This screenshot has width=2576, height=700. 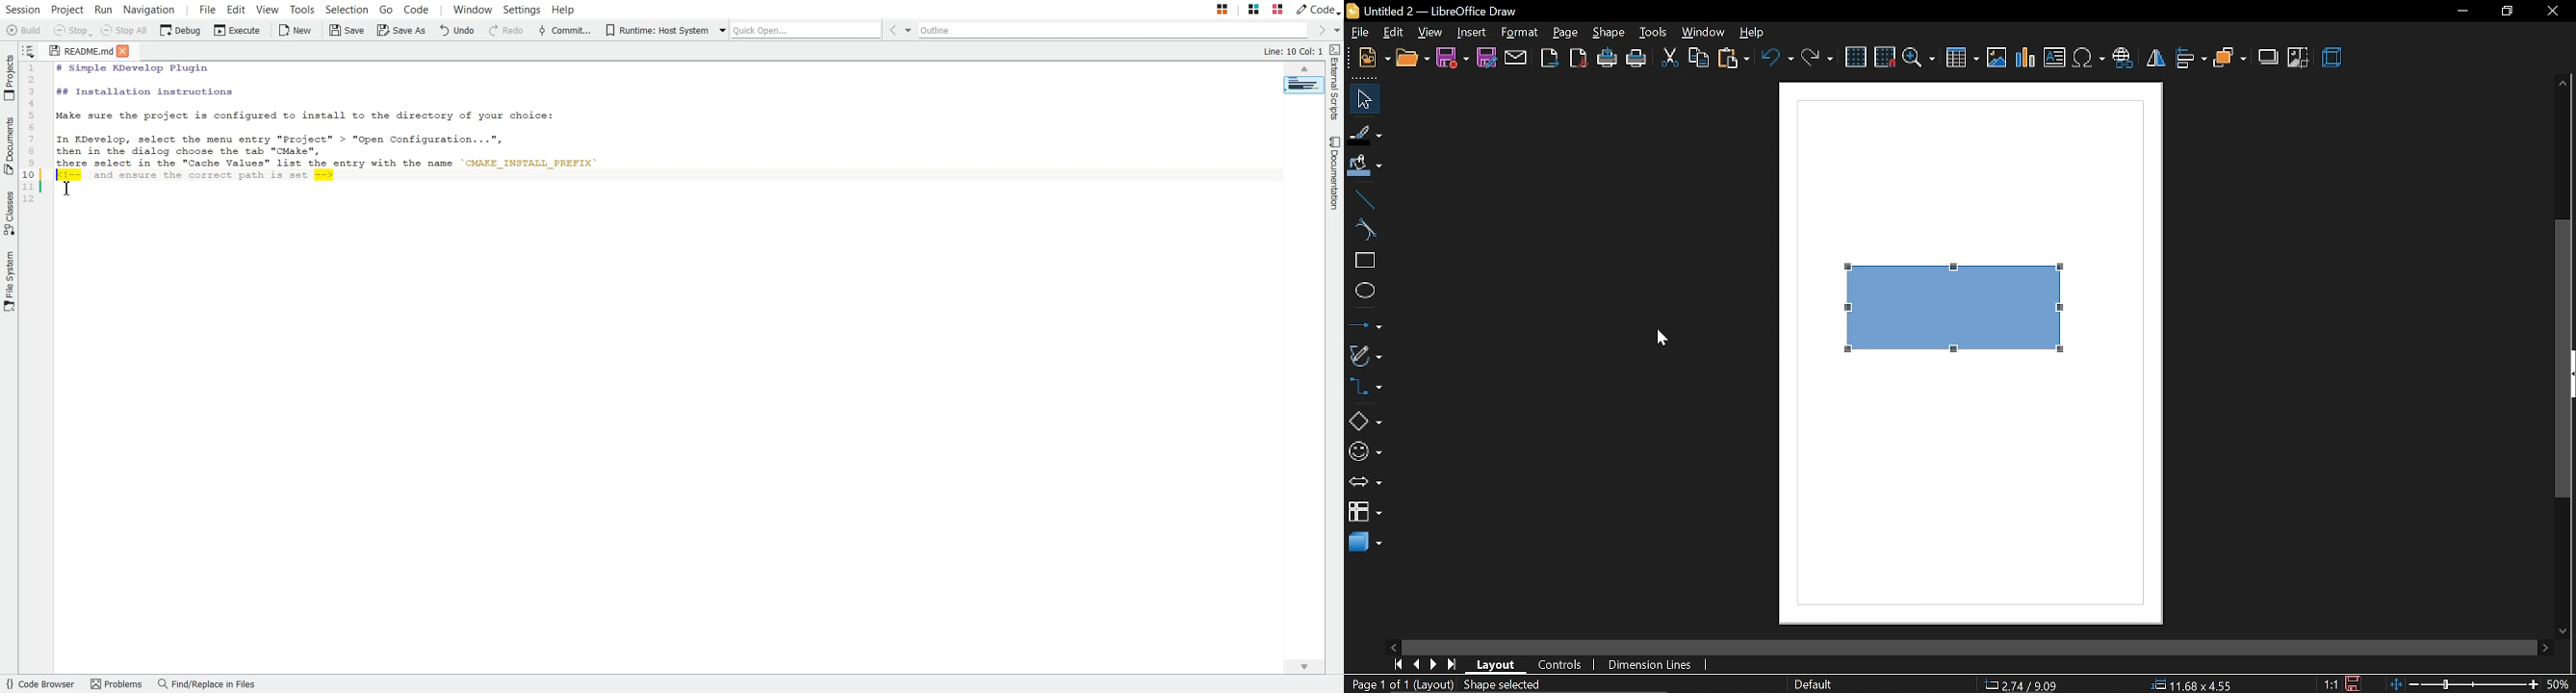 What do you see at coordinates (1550, 58) in the screenshot?
I see `export` at bounding box center [1550, 58].